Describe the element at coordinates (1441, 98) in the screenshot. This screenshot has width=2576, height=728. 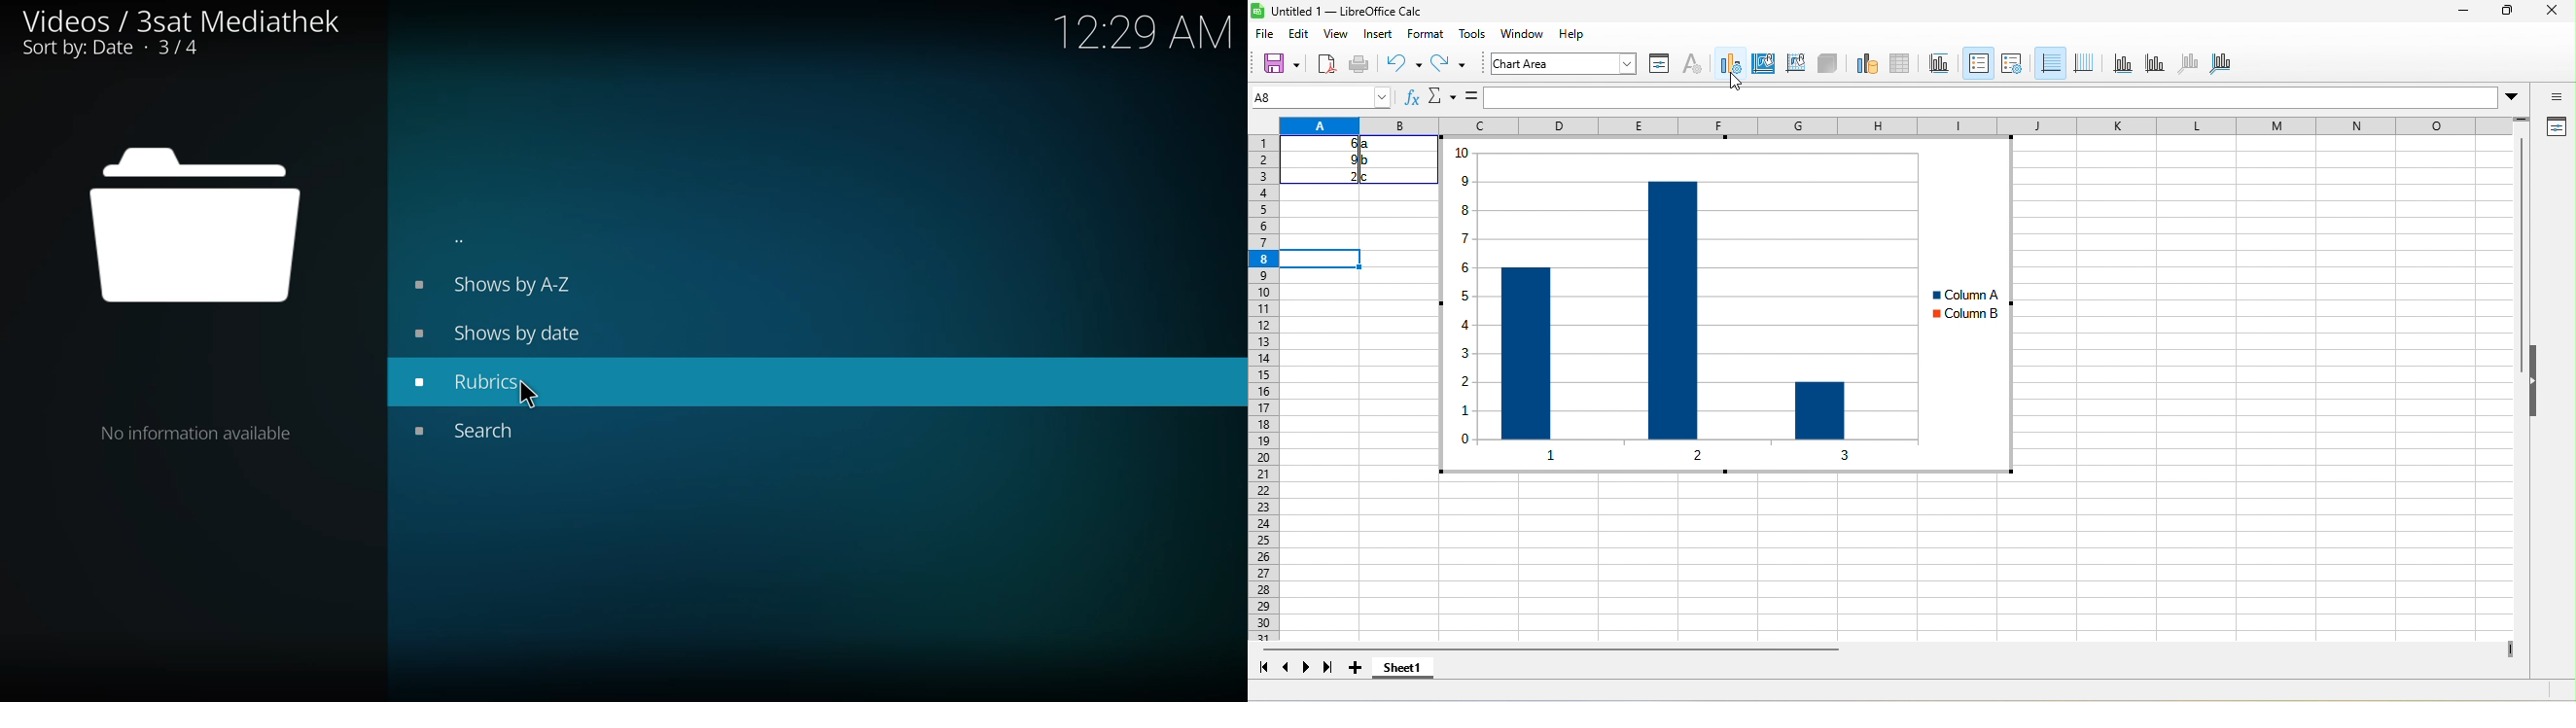
I see `name box` at that location.